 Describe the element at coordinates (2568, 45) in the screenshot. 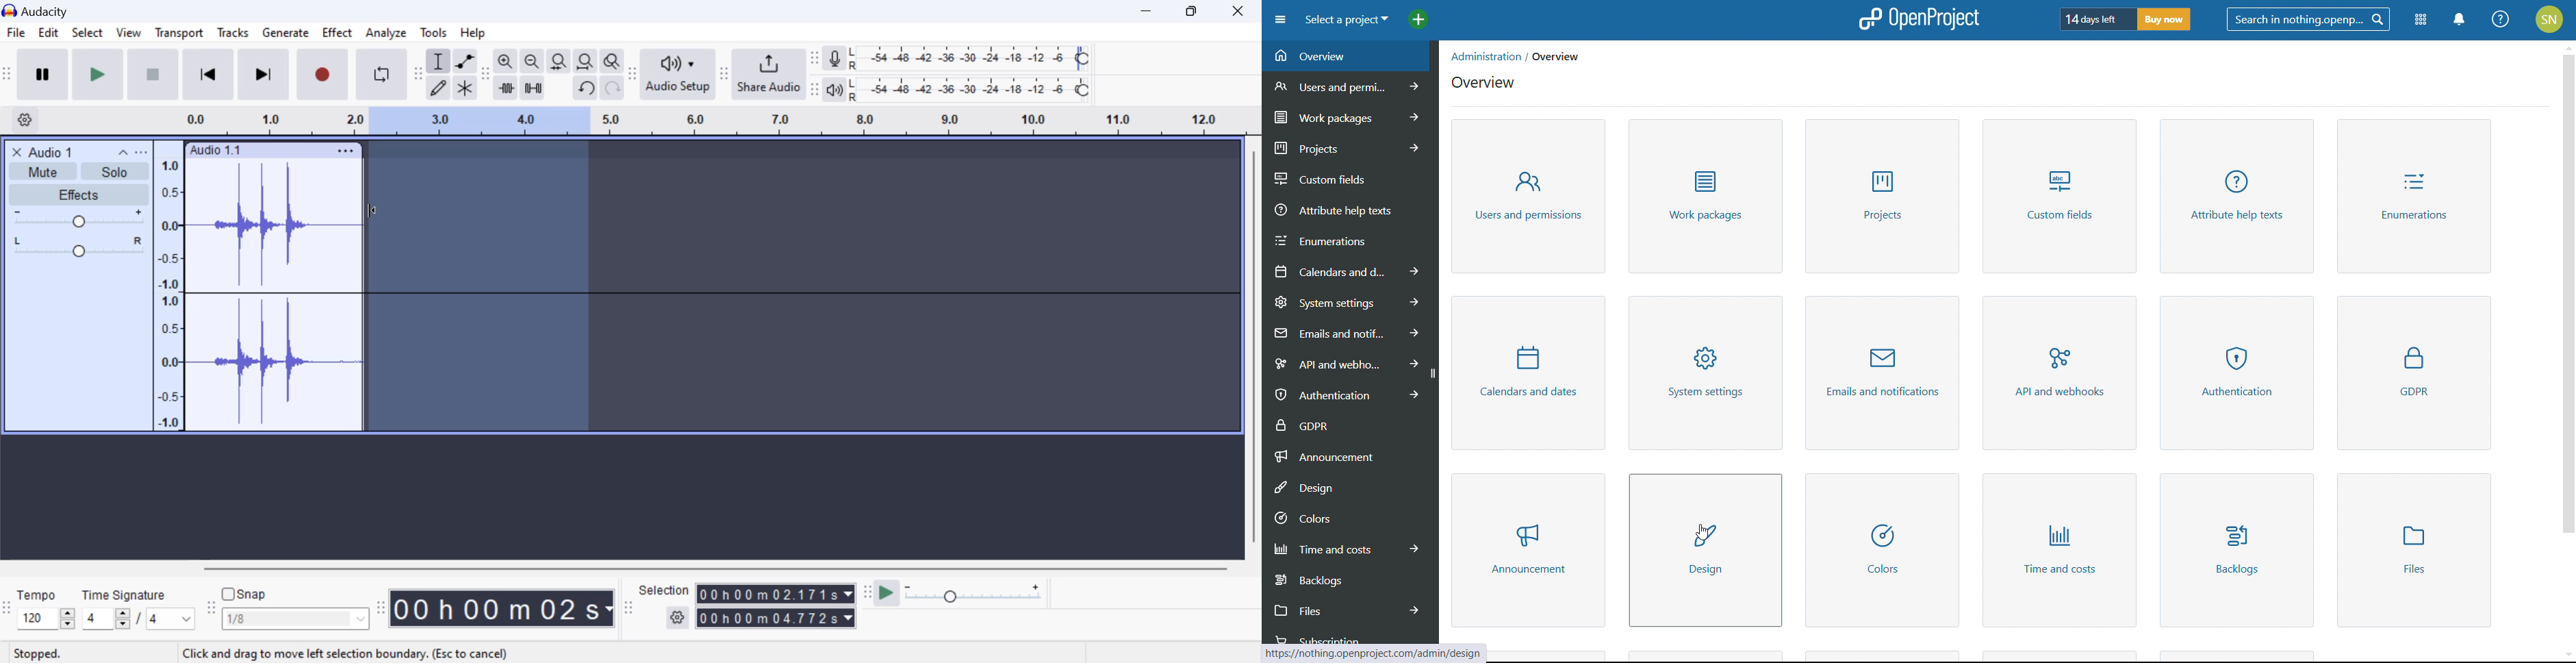

I see `scroll up` at that location.